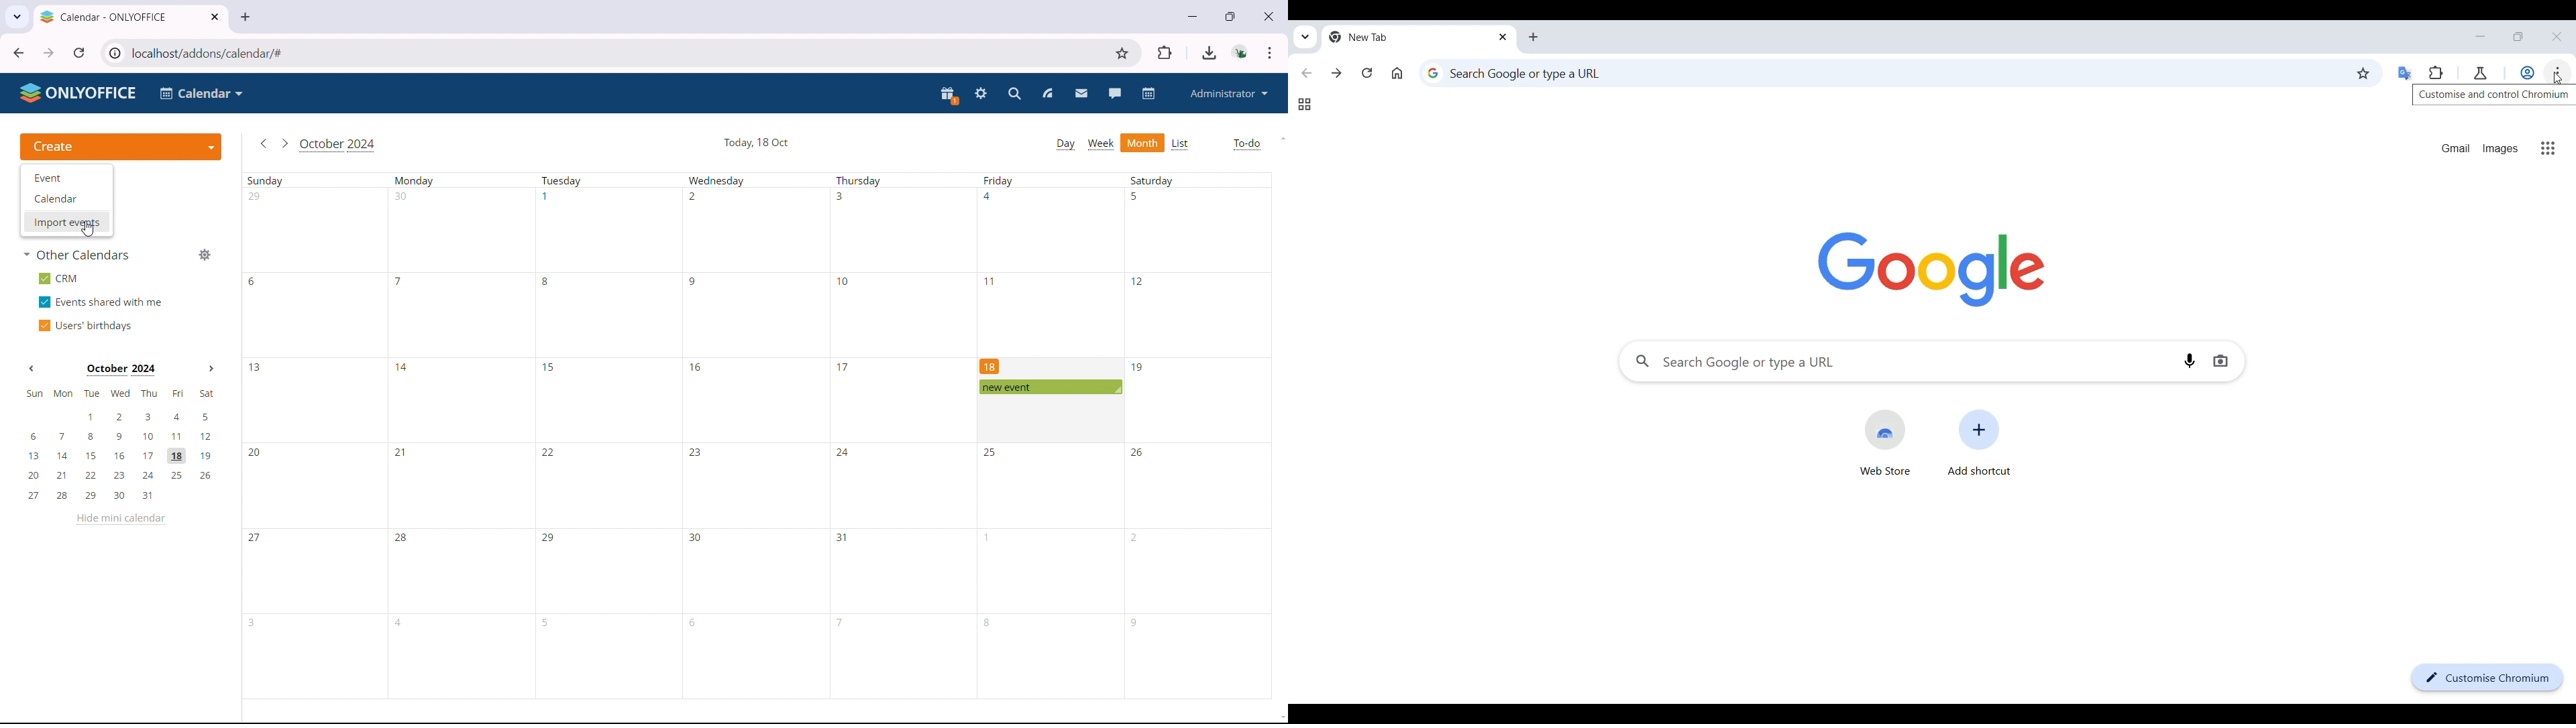 The height and width of the screenshot is (728, 2576). I want to click on manage, so click(204, 255).